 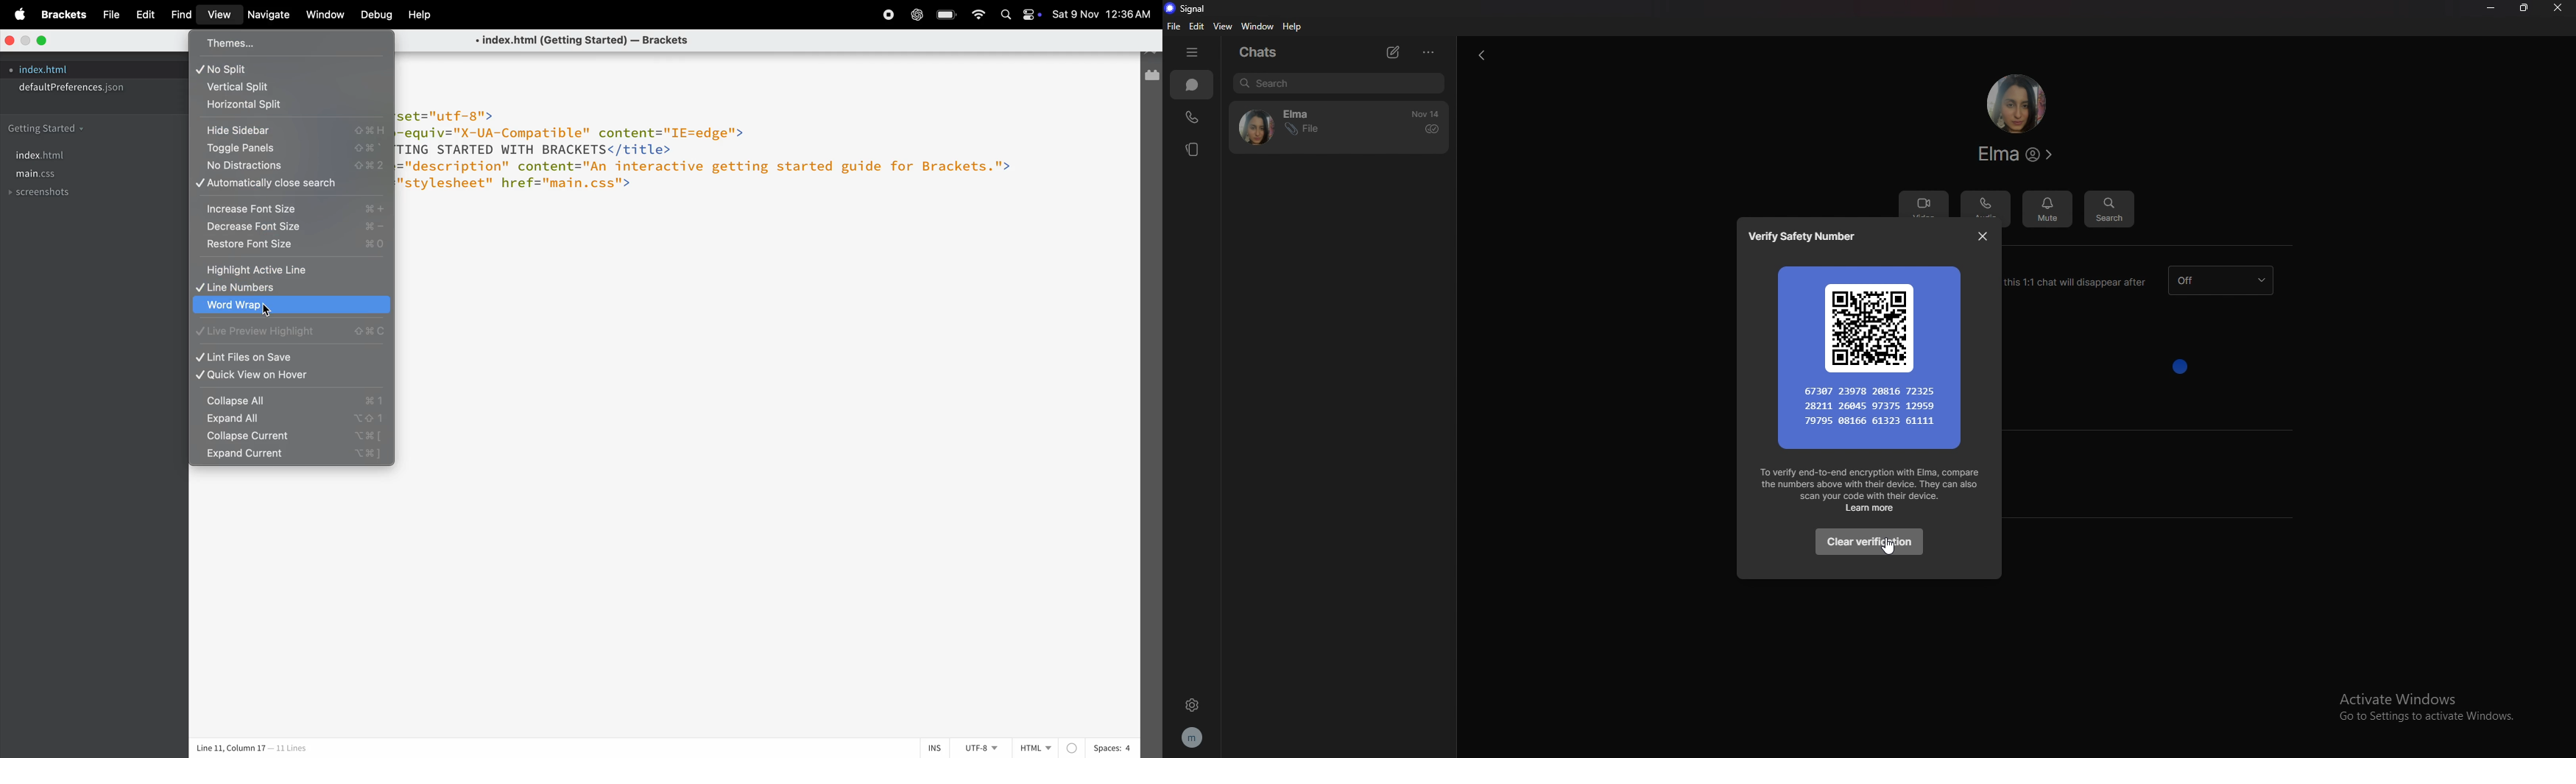 What do you see at coordinates (936, 748) in the screenshot?
I see `ins` at bounding box center [936, 748].